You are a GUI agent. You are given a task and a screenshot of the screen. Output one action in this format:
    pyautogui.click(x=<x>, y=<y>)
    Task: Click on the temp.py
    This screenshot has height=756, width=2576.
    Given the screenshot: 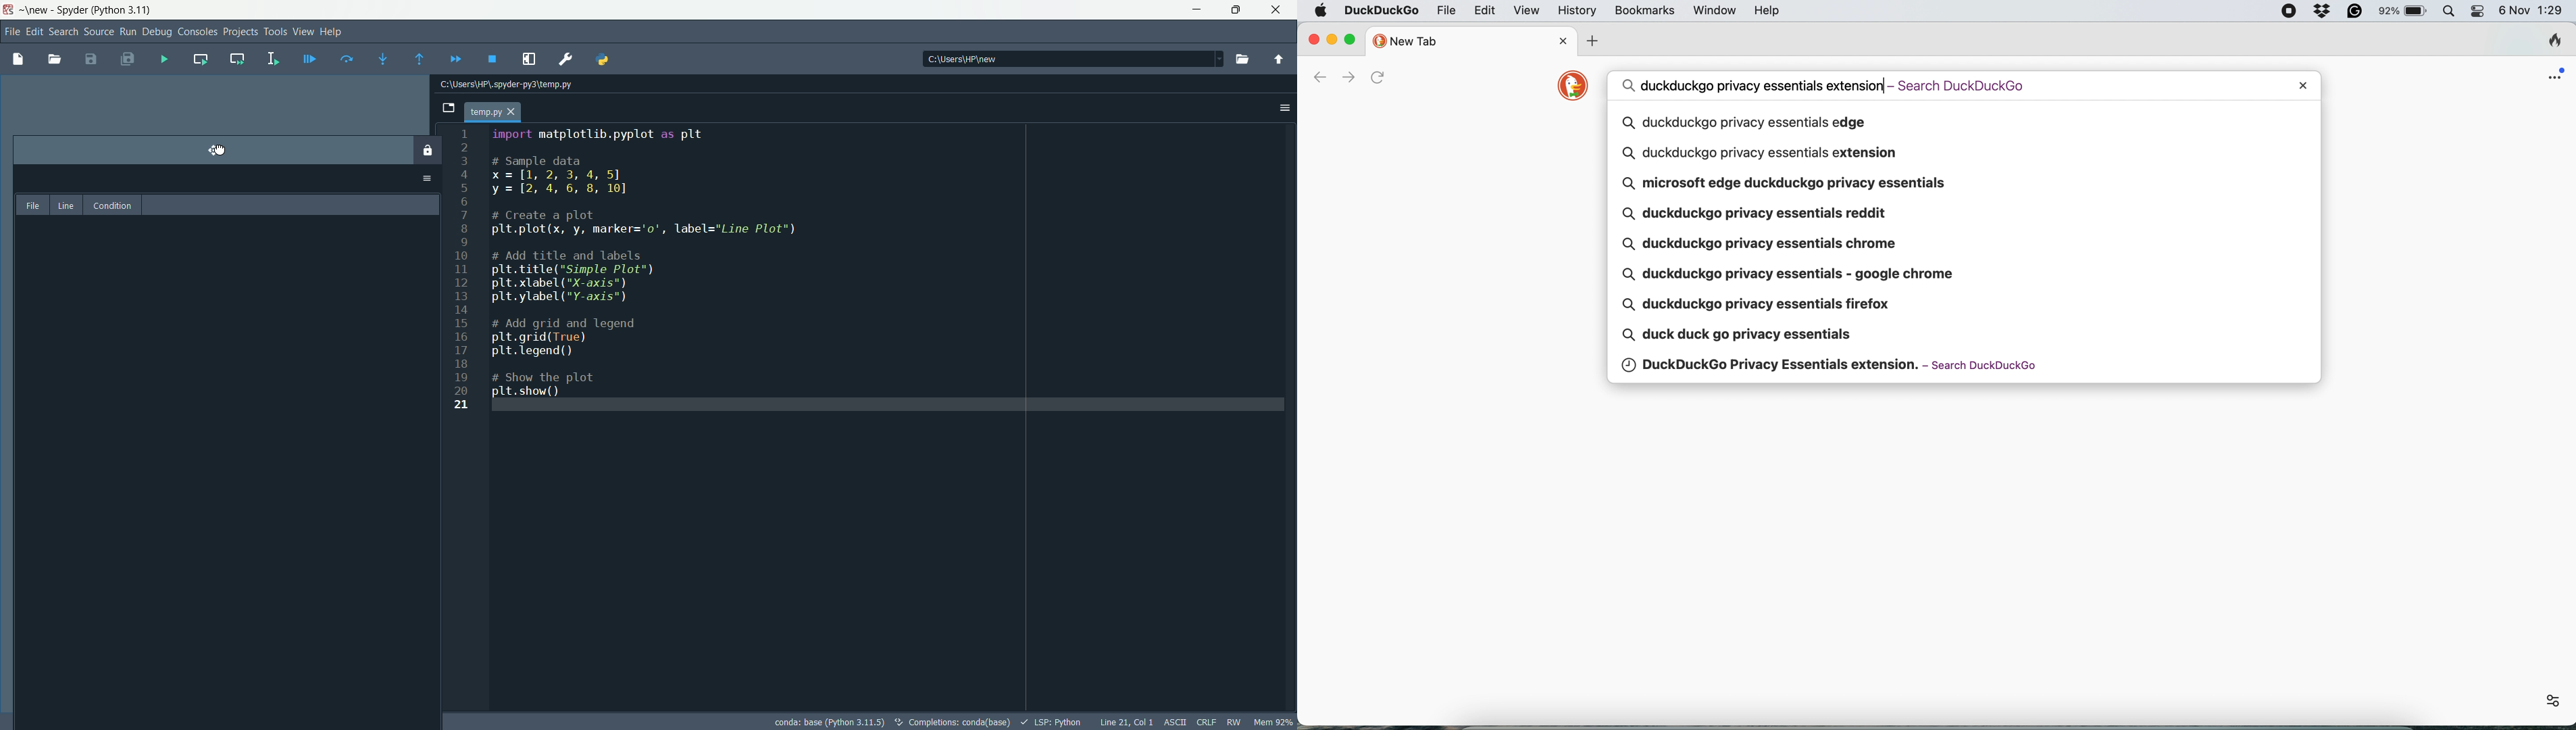 What is the action you would take?
    pyautogui.click(x=497, y=113)
    